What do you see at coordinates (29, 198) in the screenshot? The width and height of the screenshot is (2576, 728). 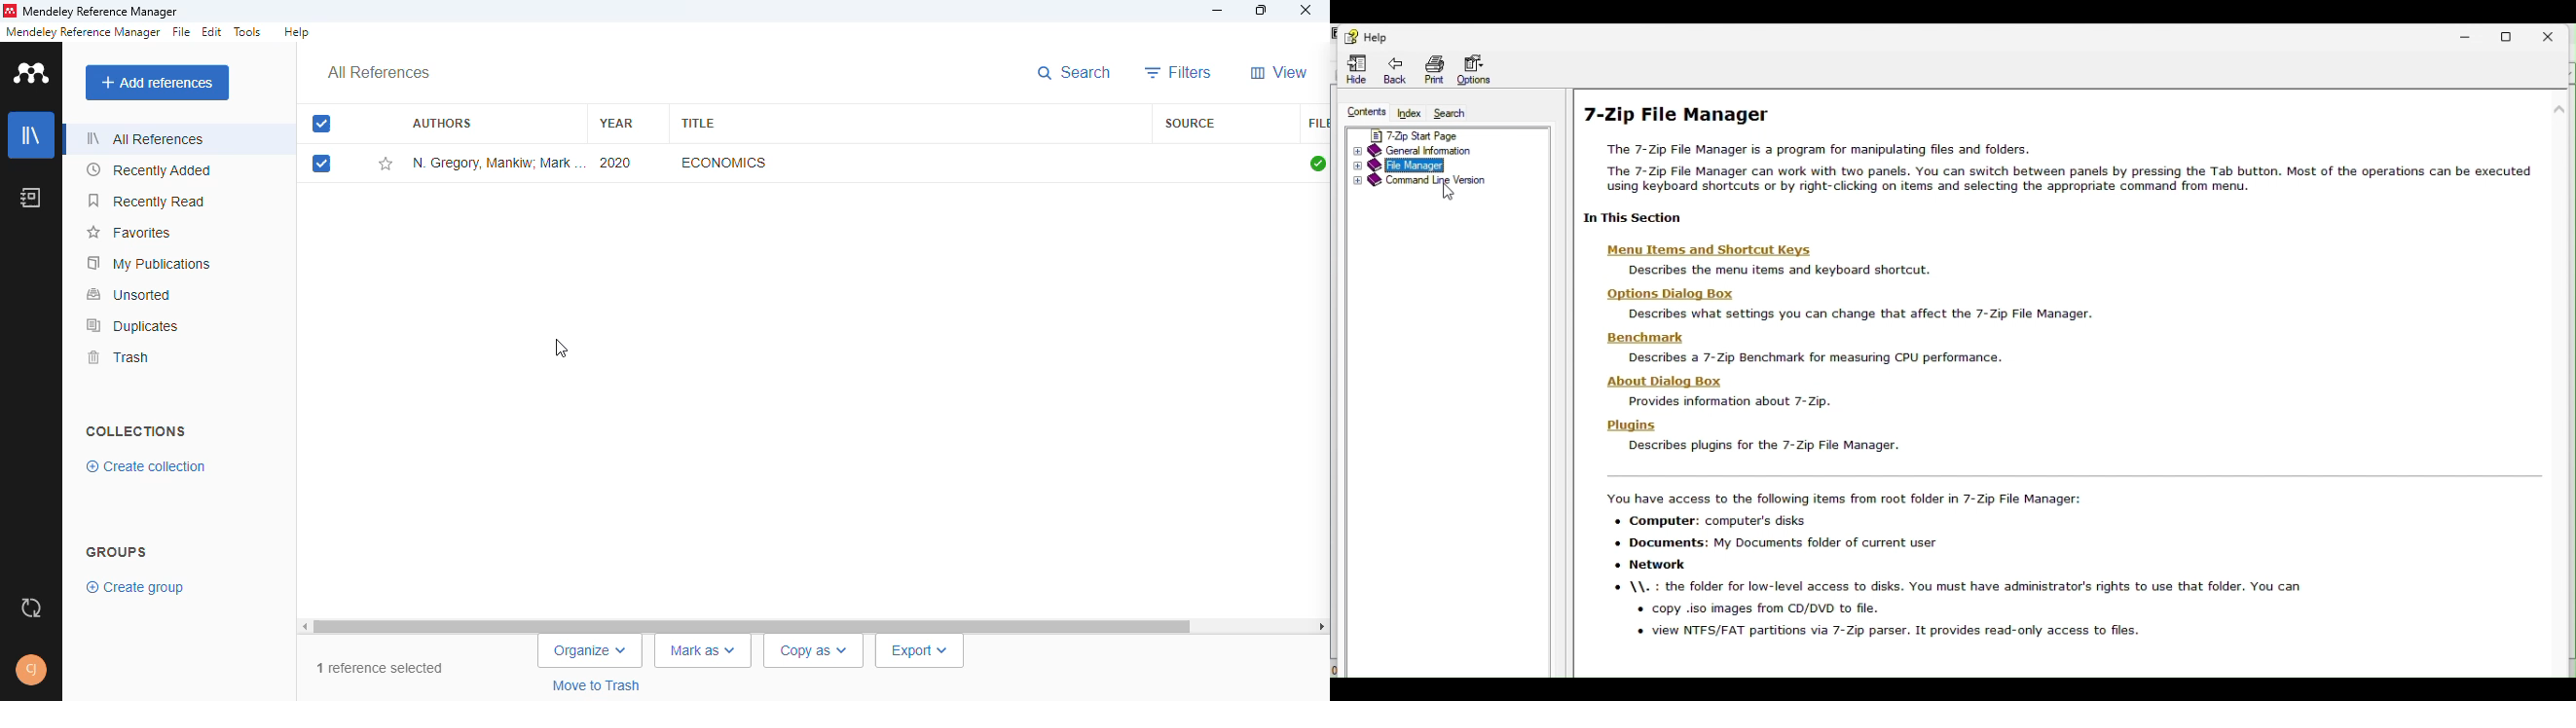 I see `notebook` at bounding box center [29, 198].